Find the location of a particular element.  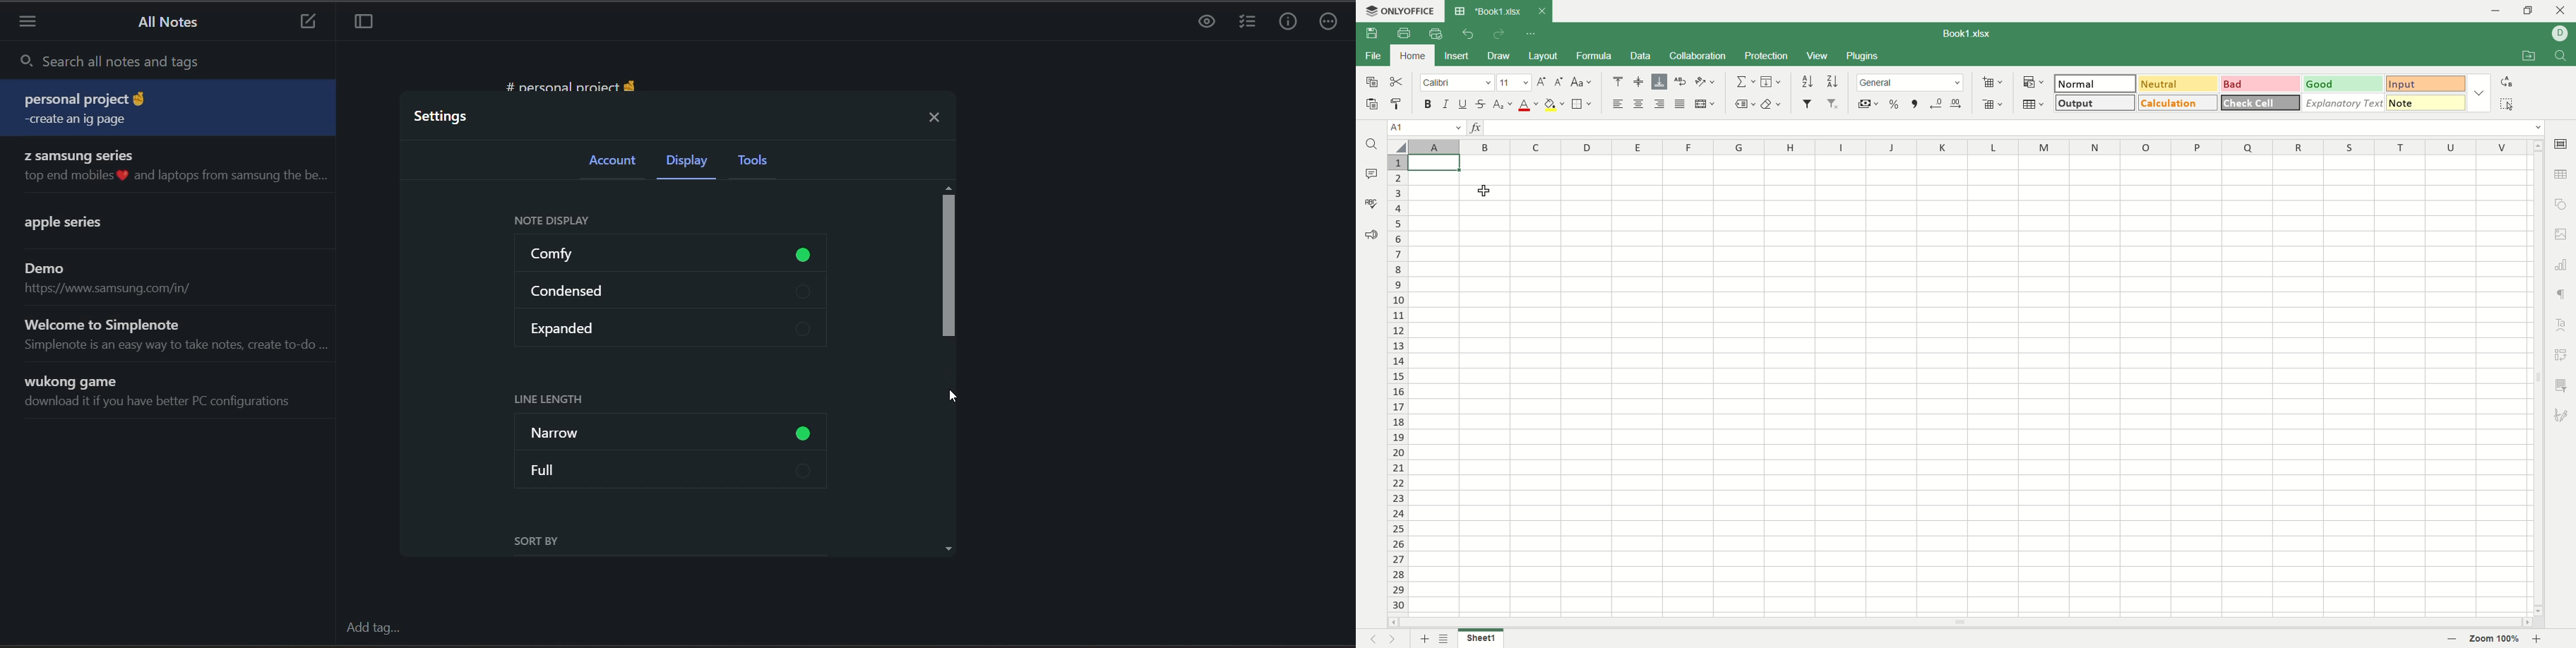

close is located at coordinates (2561, 12).